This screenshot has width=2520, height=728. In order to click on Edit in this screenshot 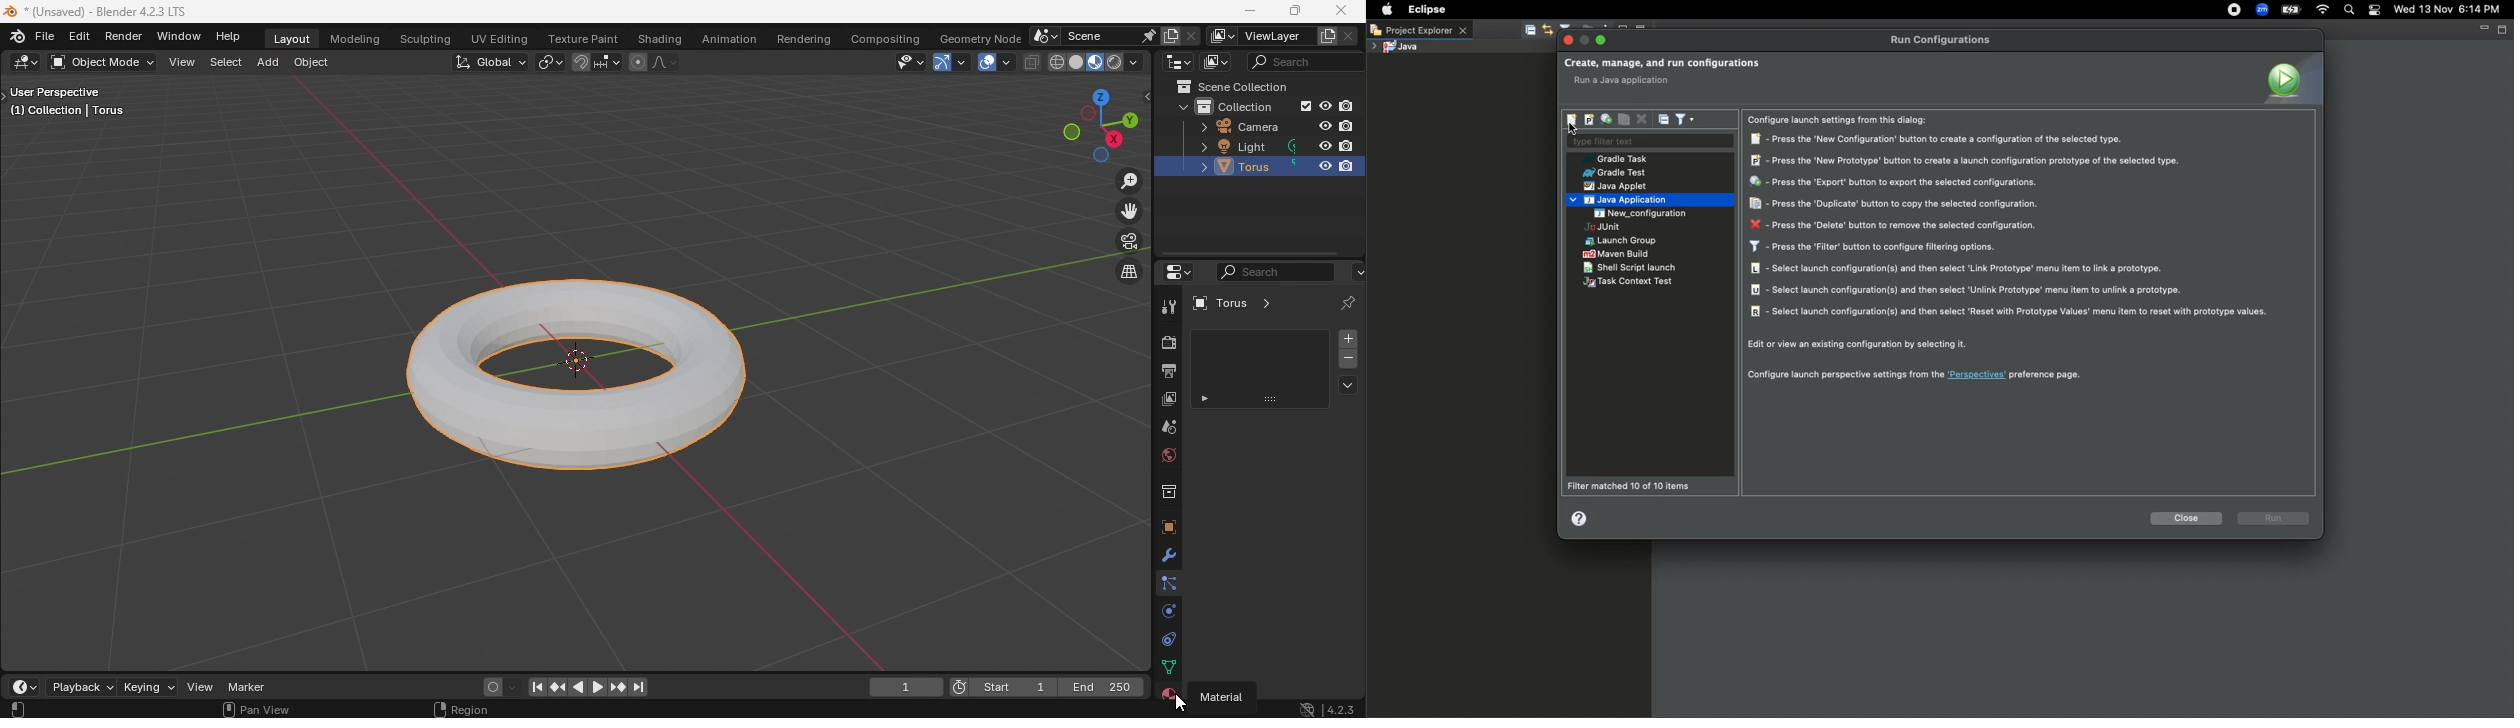, I will do `click(79, 37)`.